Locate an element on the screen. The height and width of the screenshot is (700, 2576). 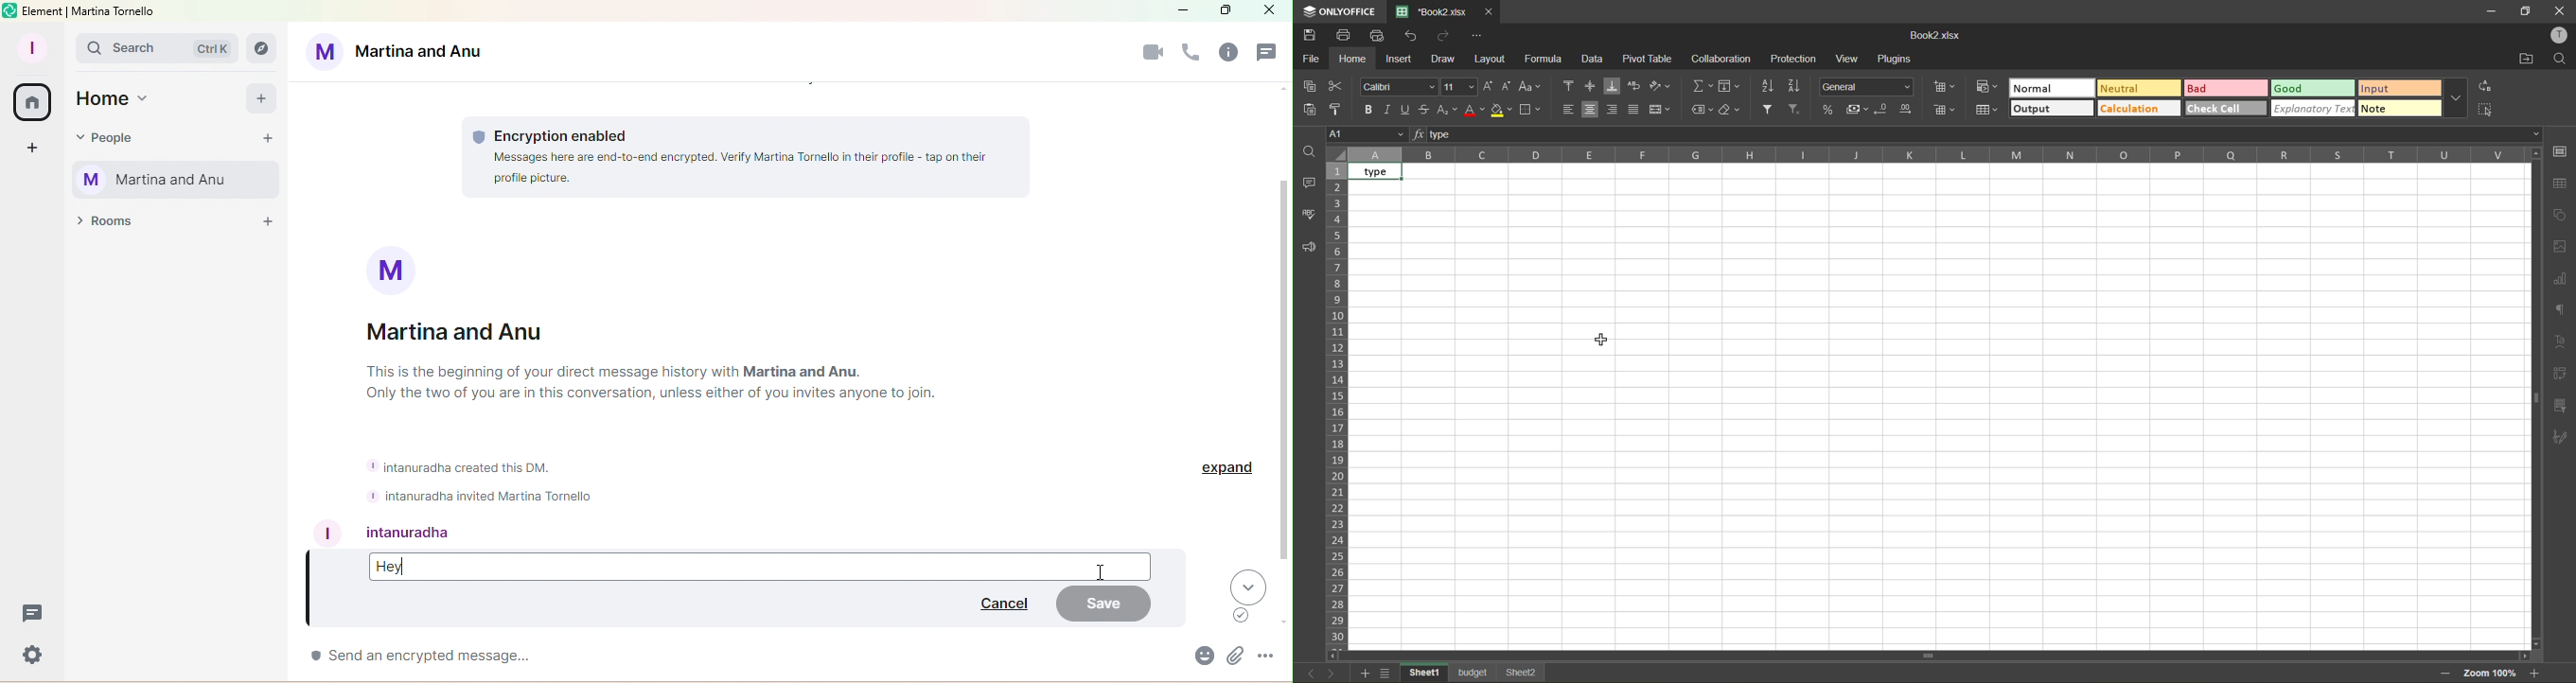
shapes is located at coordinates (2564, 213).